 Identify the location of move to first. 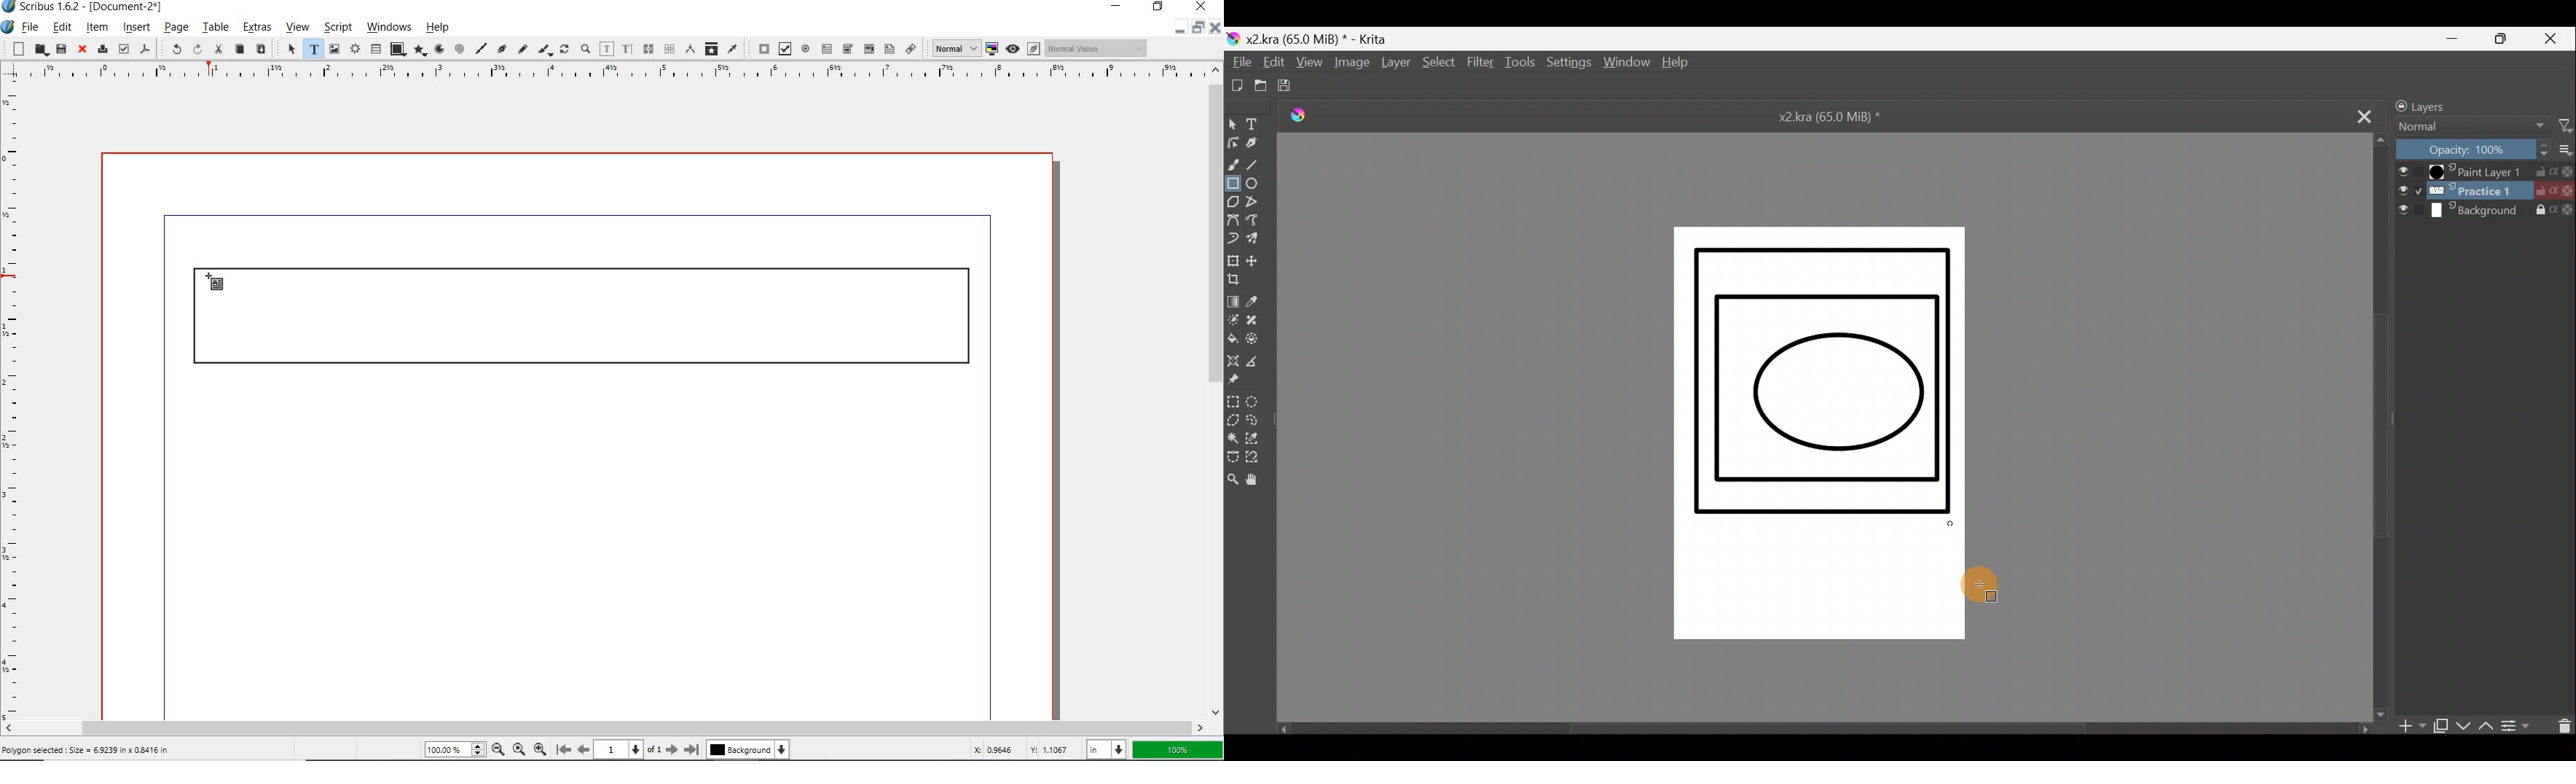
(562, 749).